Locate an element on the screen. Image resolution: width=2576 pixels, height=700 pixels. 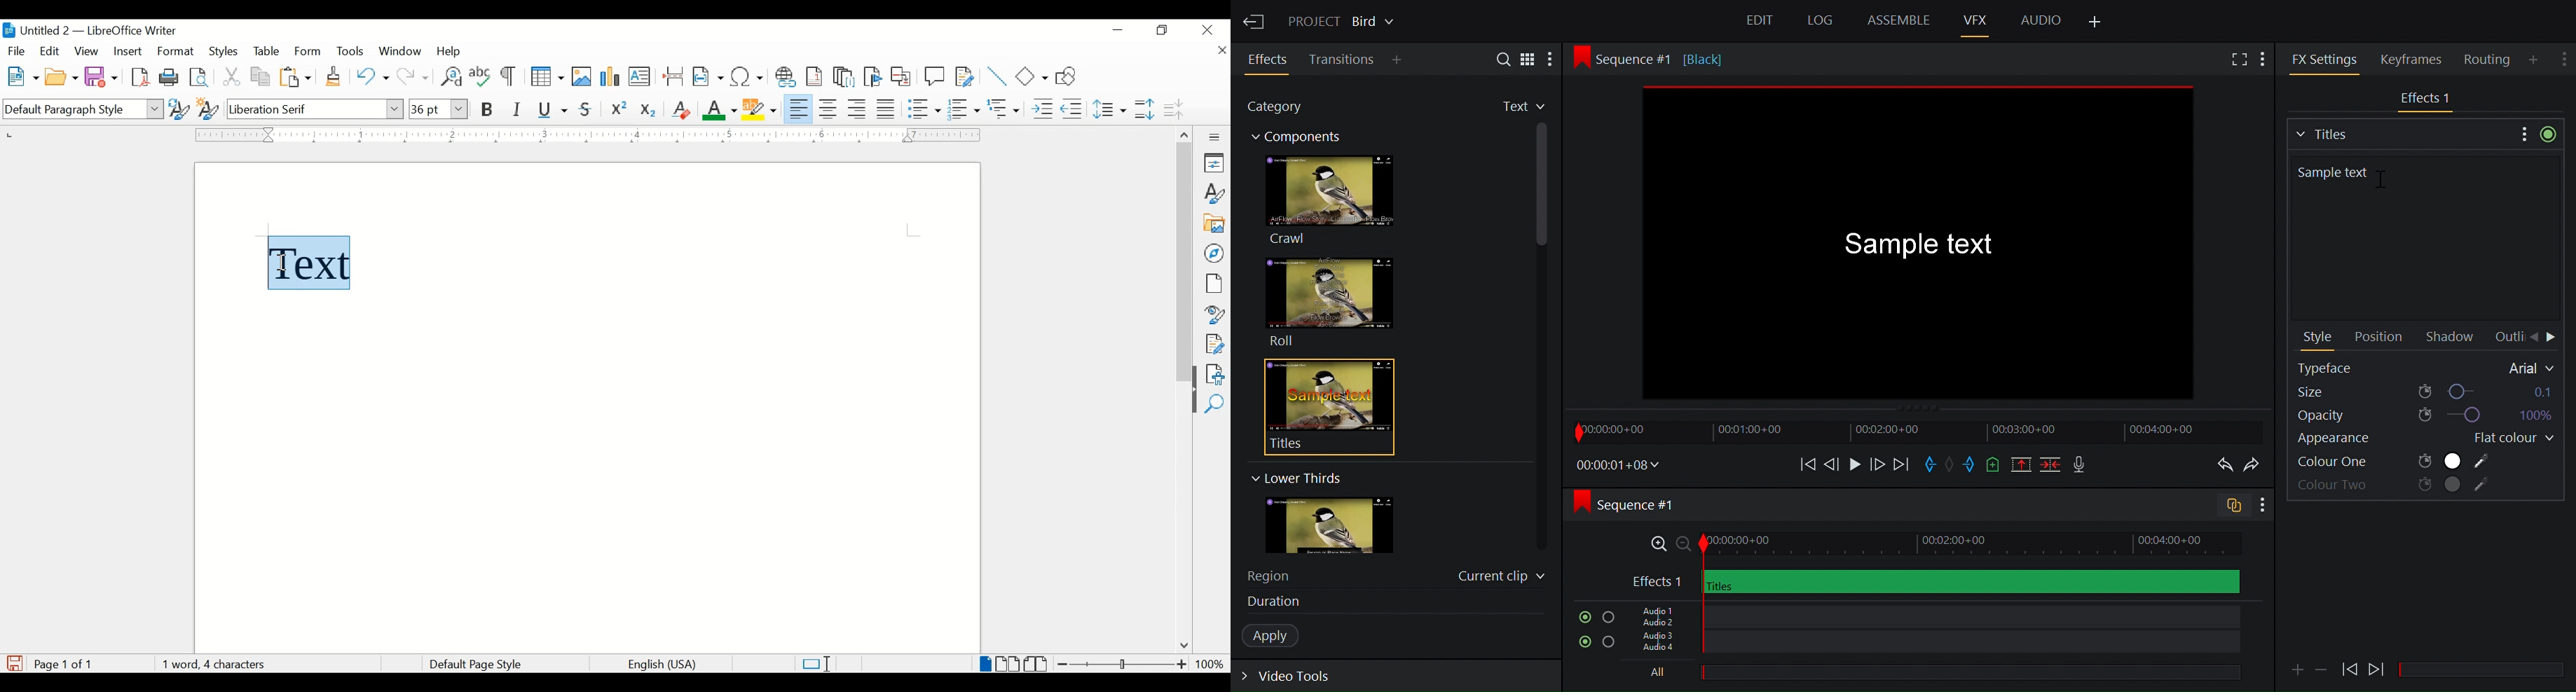
scroll box is located at coordinates (1185, 264).